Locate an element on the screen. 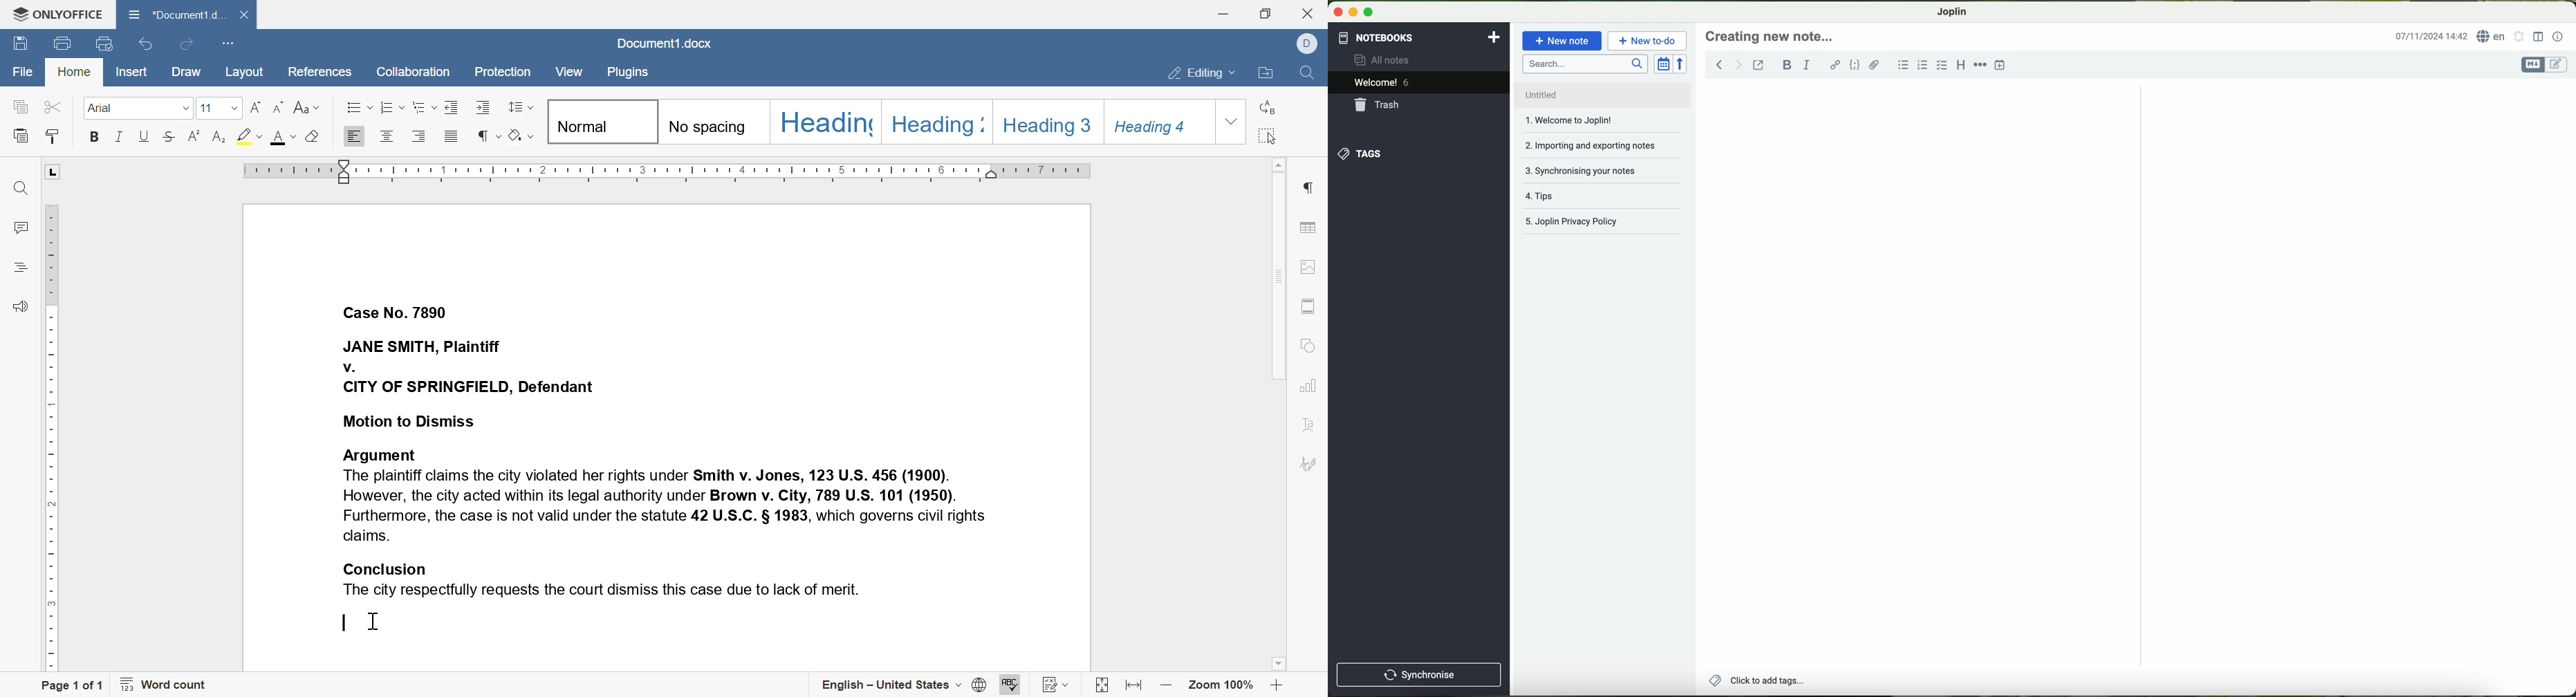 The width and height of the screenshot is (2576, 700). note properties is located at coordinates (2559, 36).